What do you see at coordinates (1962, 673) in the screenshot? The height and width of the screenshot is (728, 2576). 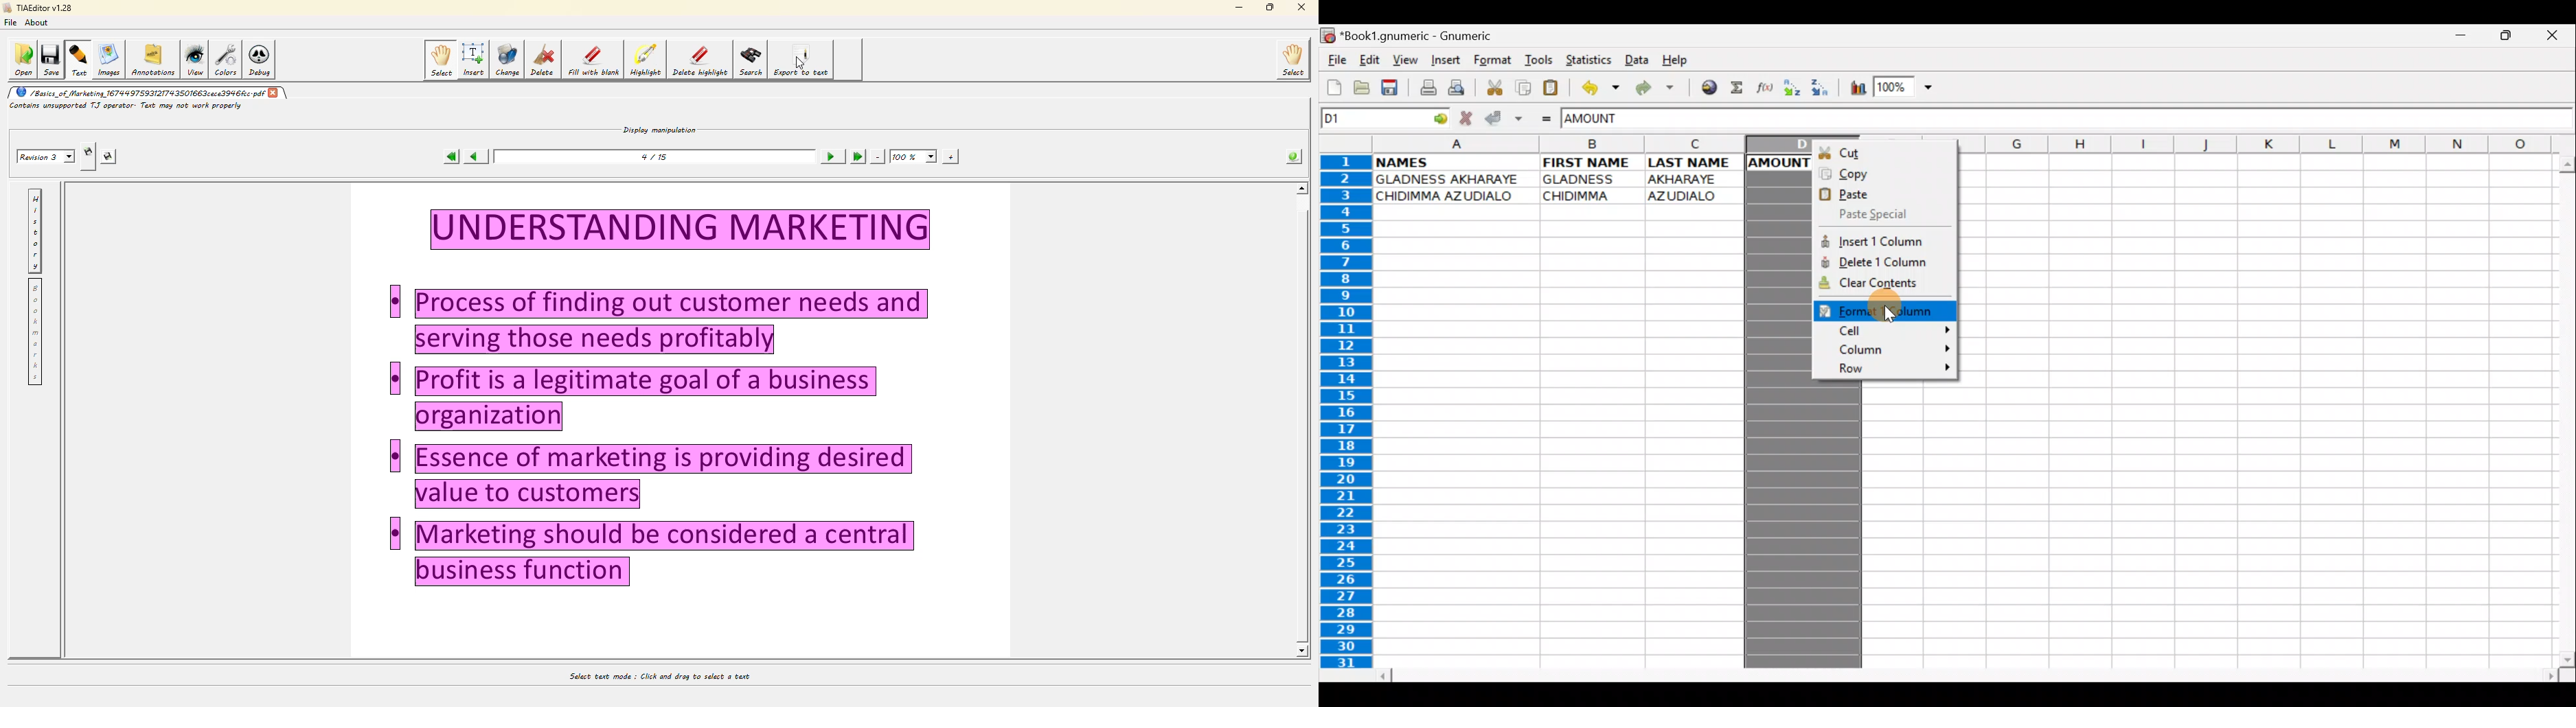 I see `Scroll bar` at bounding box center [1962, 673].